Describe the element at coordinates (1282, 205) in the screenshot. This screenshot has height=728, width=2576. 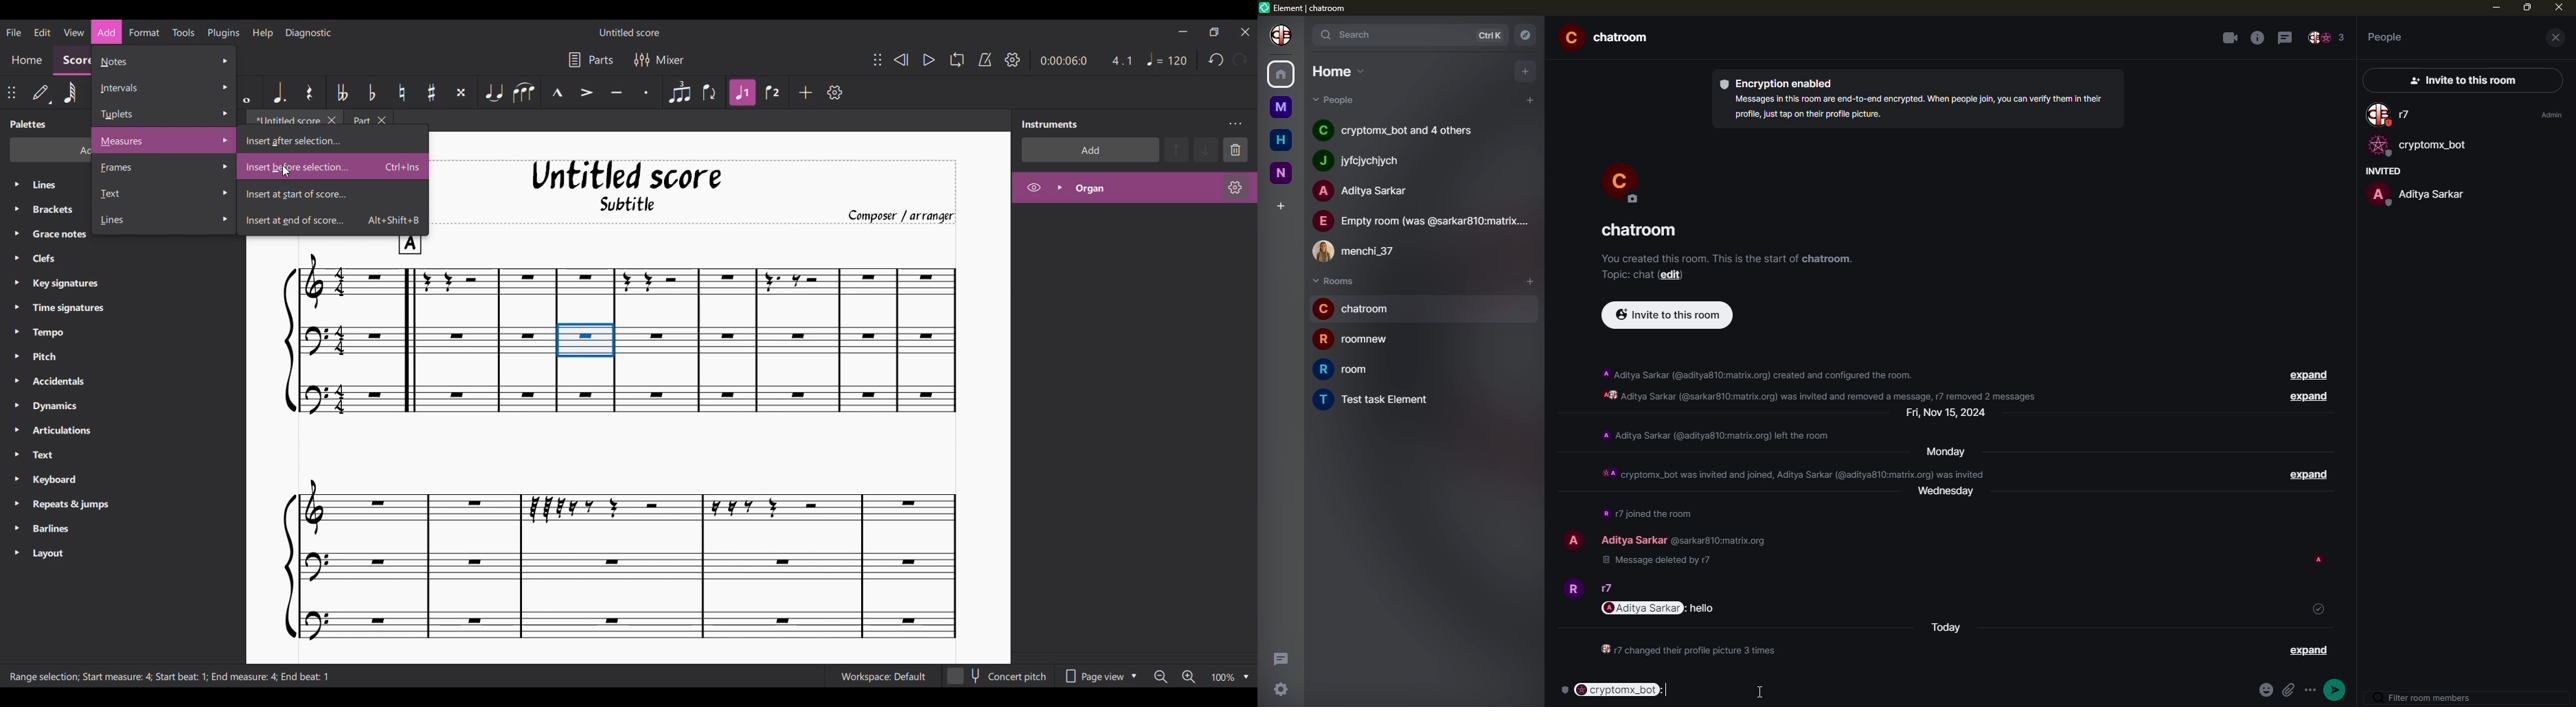
I see `add` at that location.